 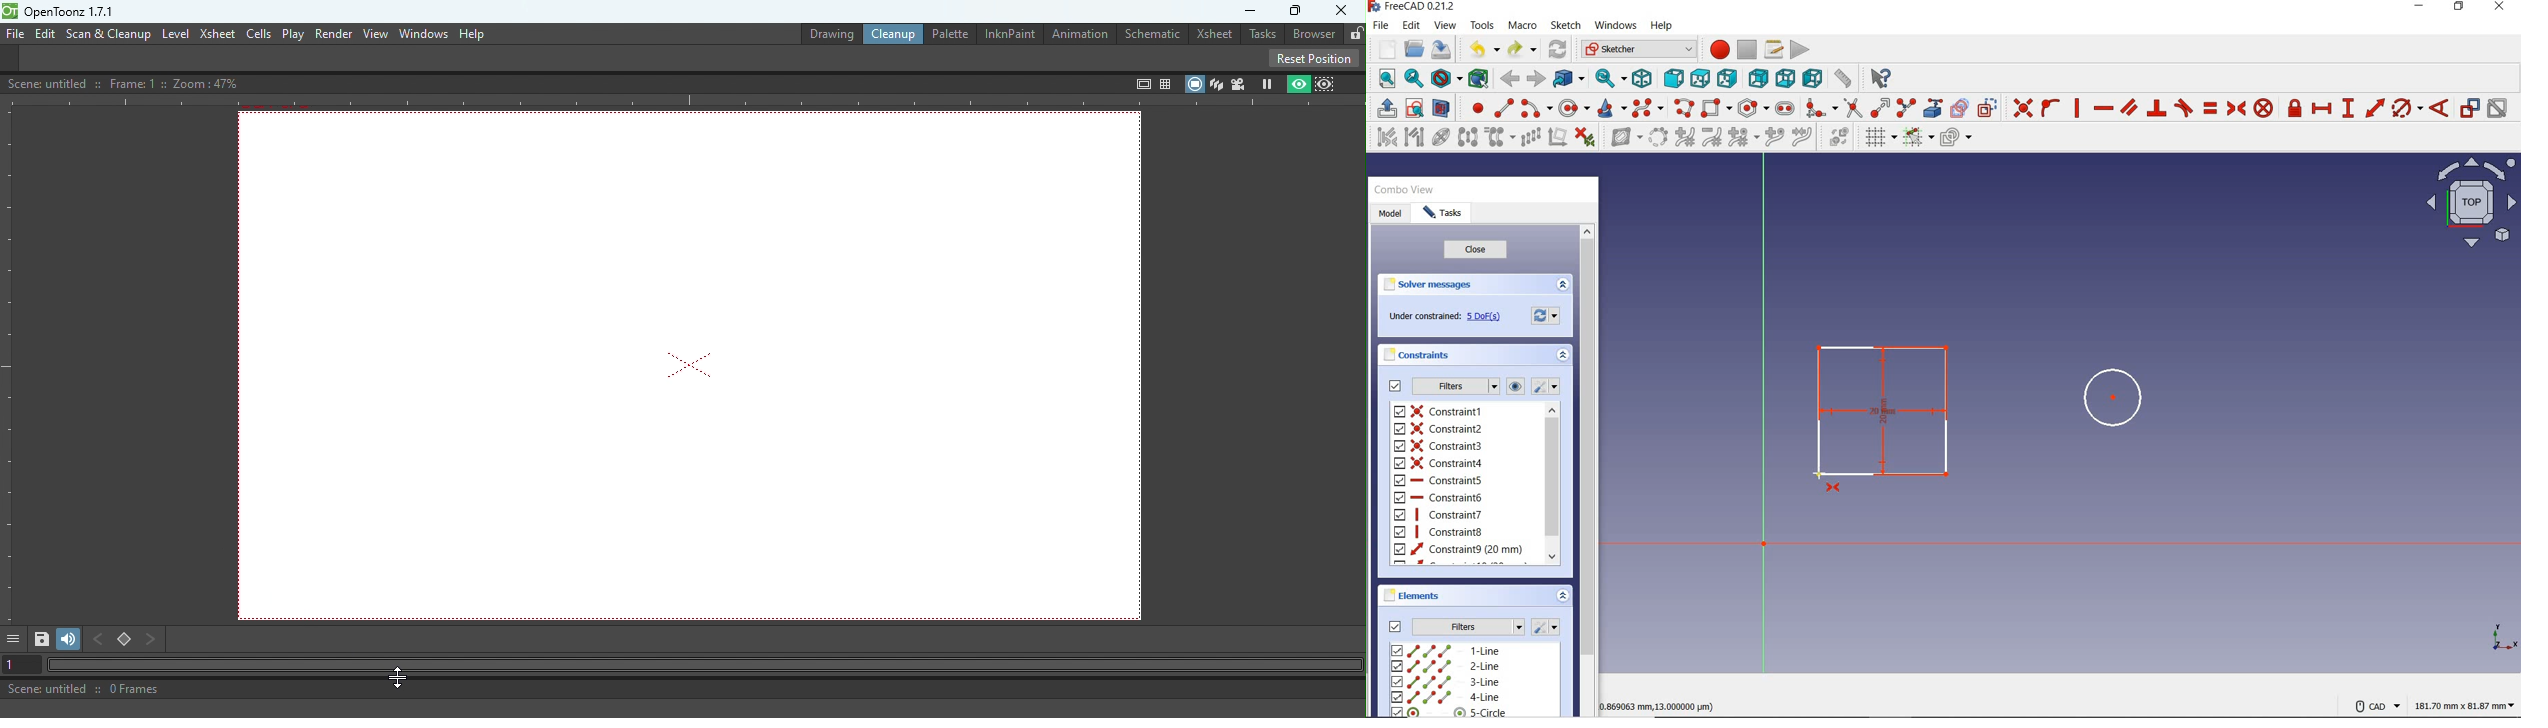 What do you see at coordinates (1439, 514) in the screenshot?
I see `constraint7` at bounding box center [1439, 514].